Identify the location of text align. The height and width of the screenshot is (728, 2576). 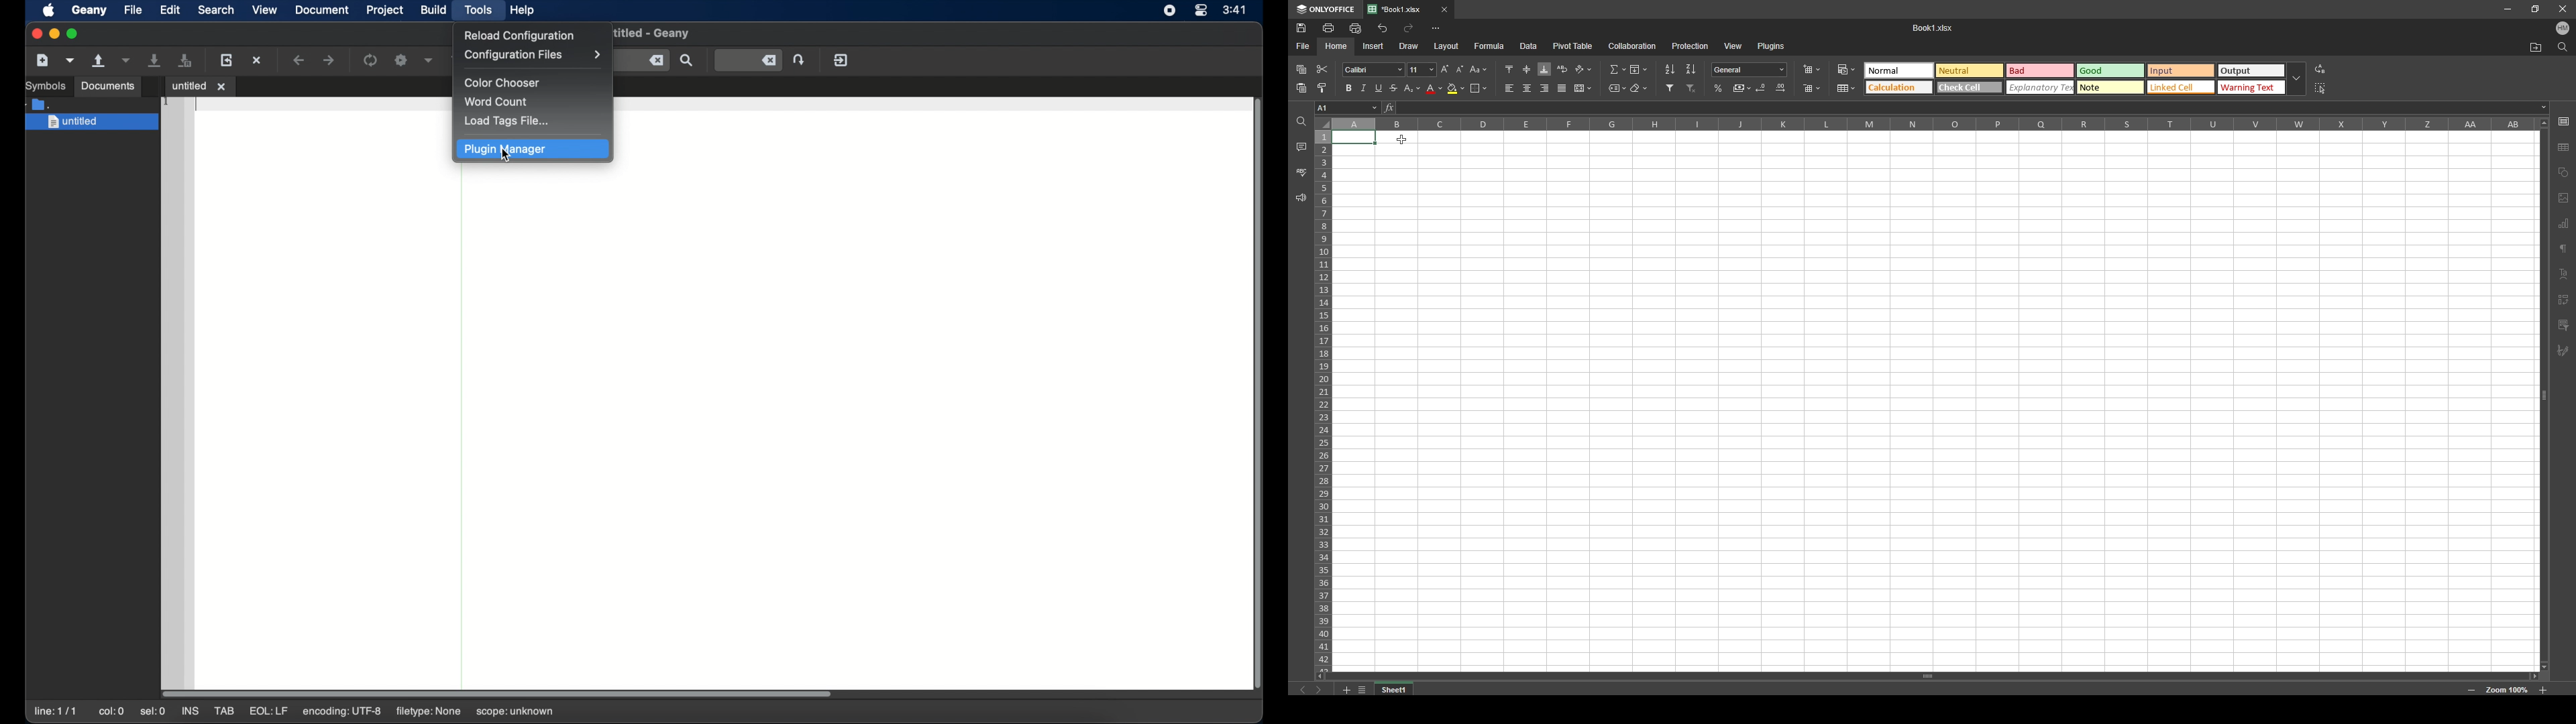
(2565, 274).